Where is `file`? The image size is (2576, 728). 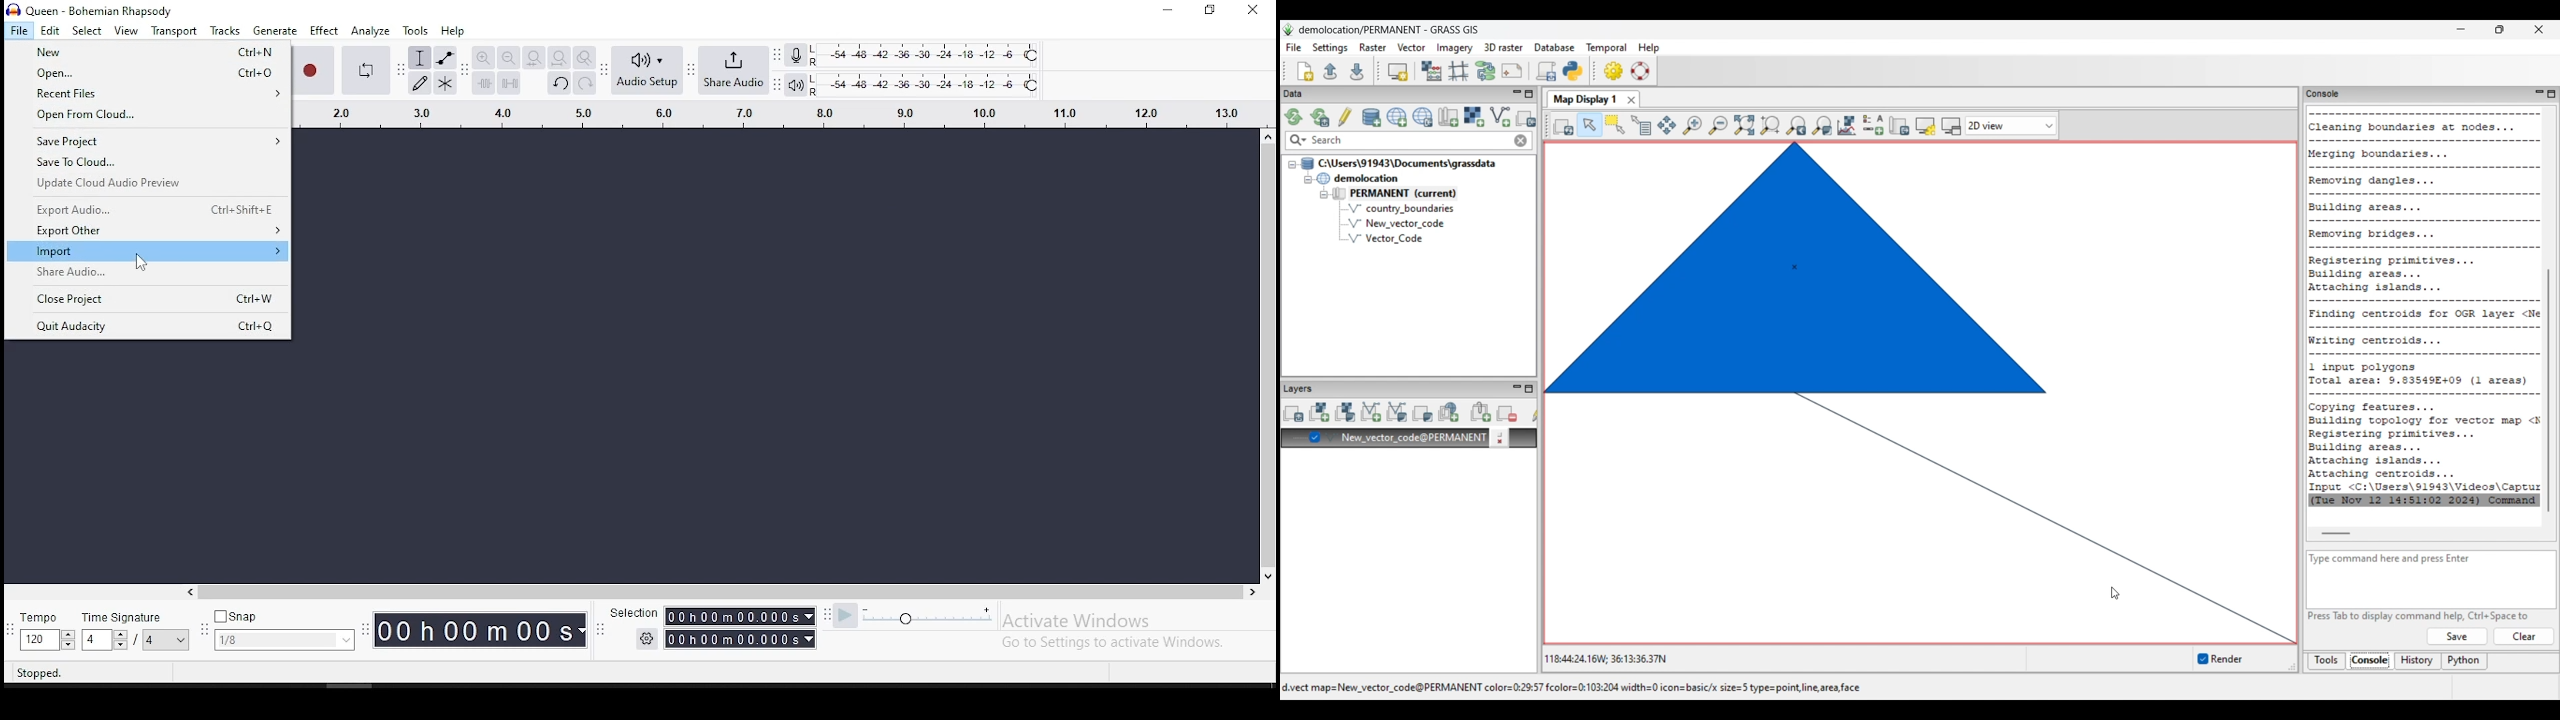 file is located at coordinates (19, 30).